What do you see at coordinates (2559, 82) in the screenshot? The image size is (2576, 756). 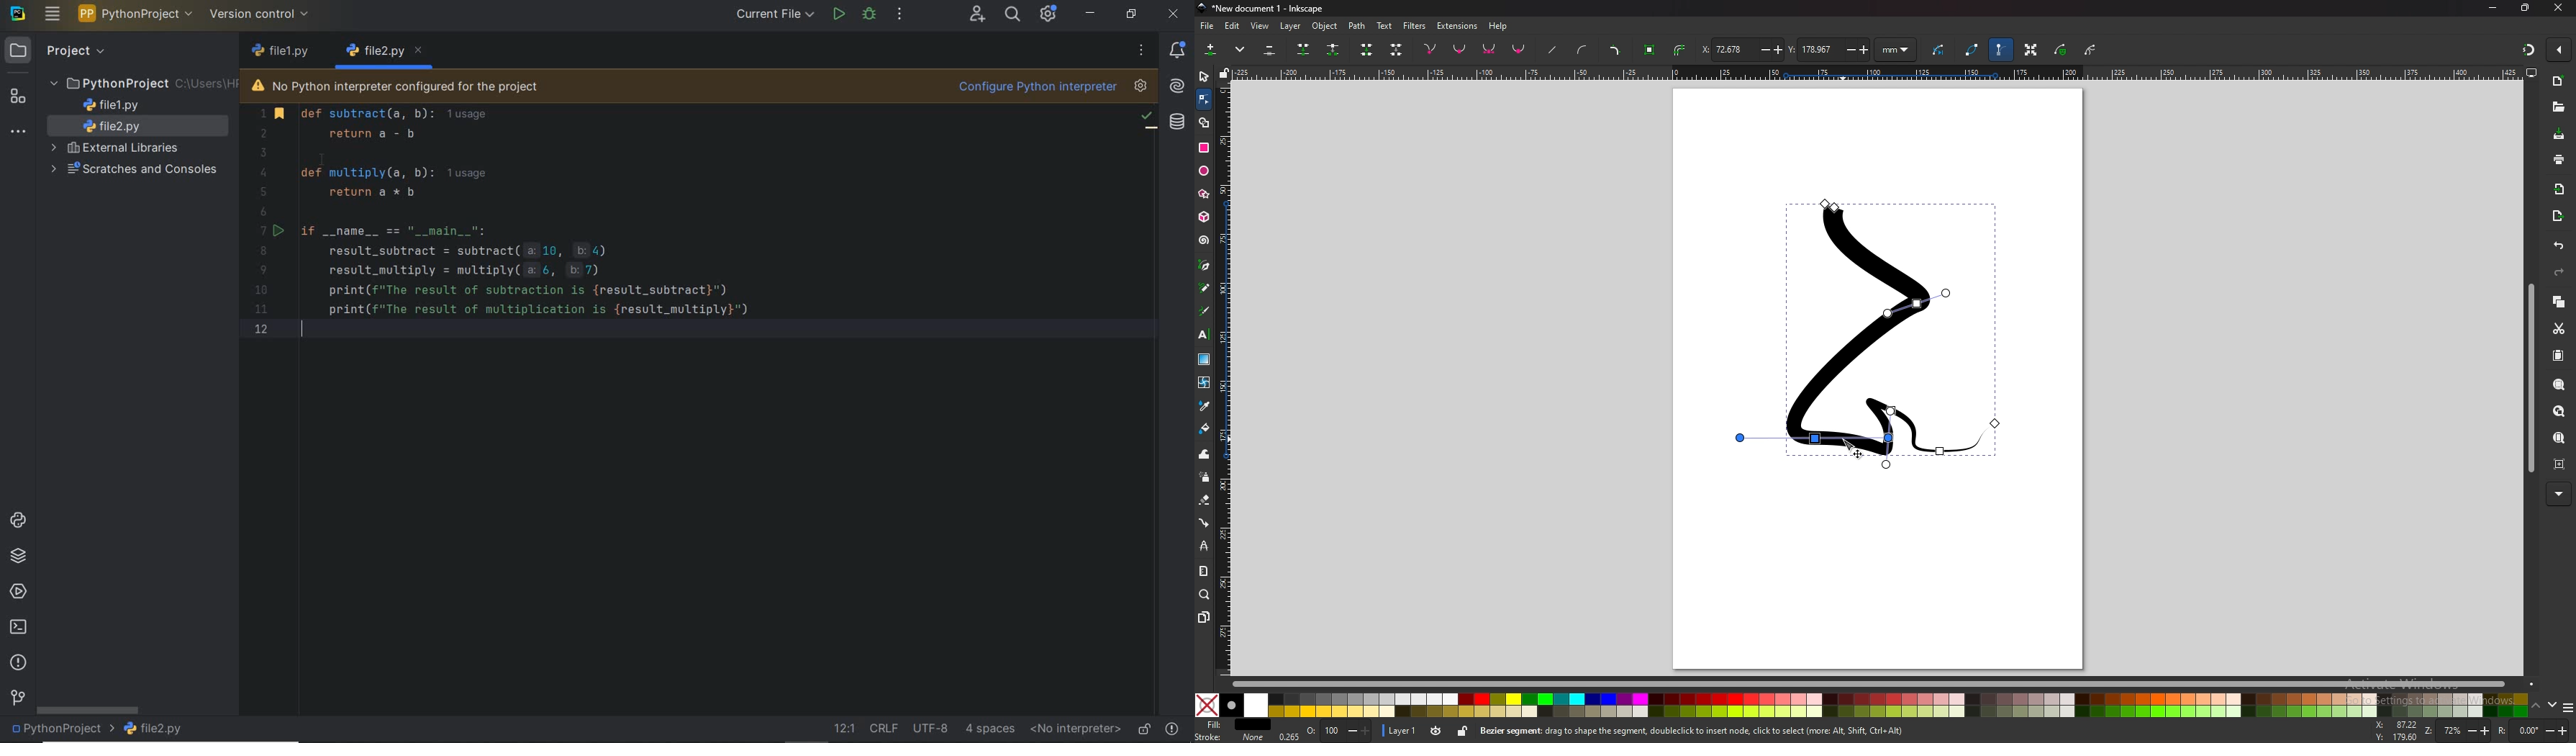 I see `new` at bounding box center [2559, 82].